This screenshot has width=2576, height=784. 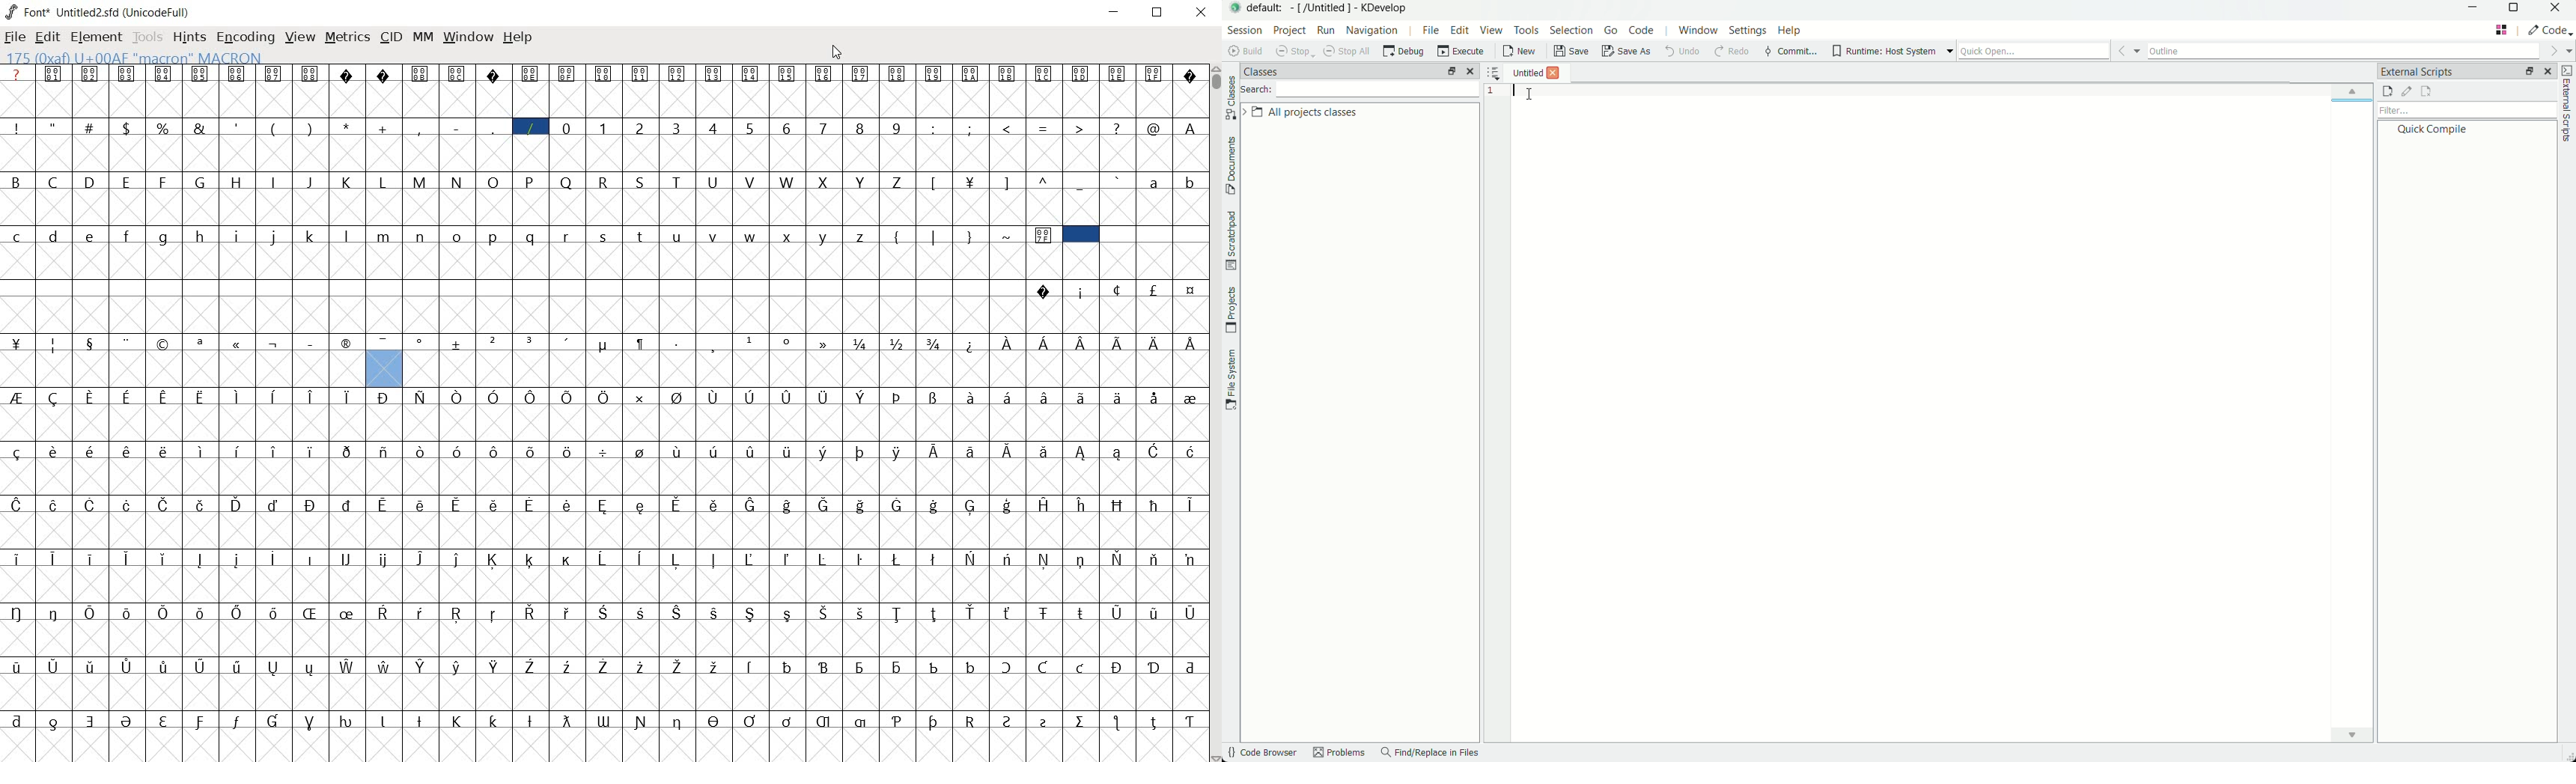 What do you see at coordinates (91, 74) in the screenshot?
I see `Symbol` at bounding box center [91, 74].